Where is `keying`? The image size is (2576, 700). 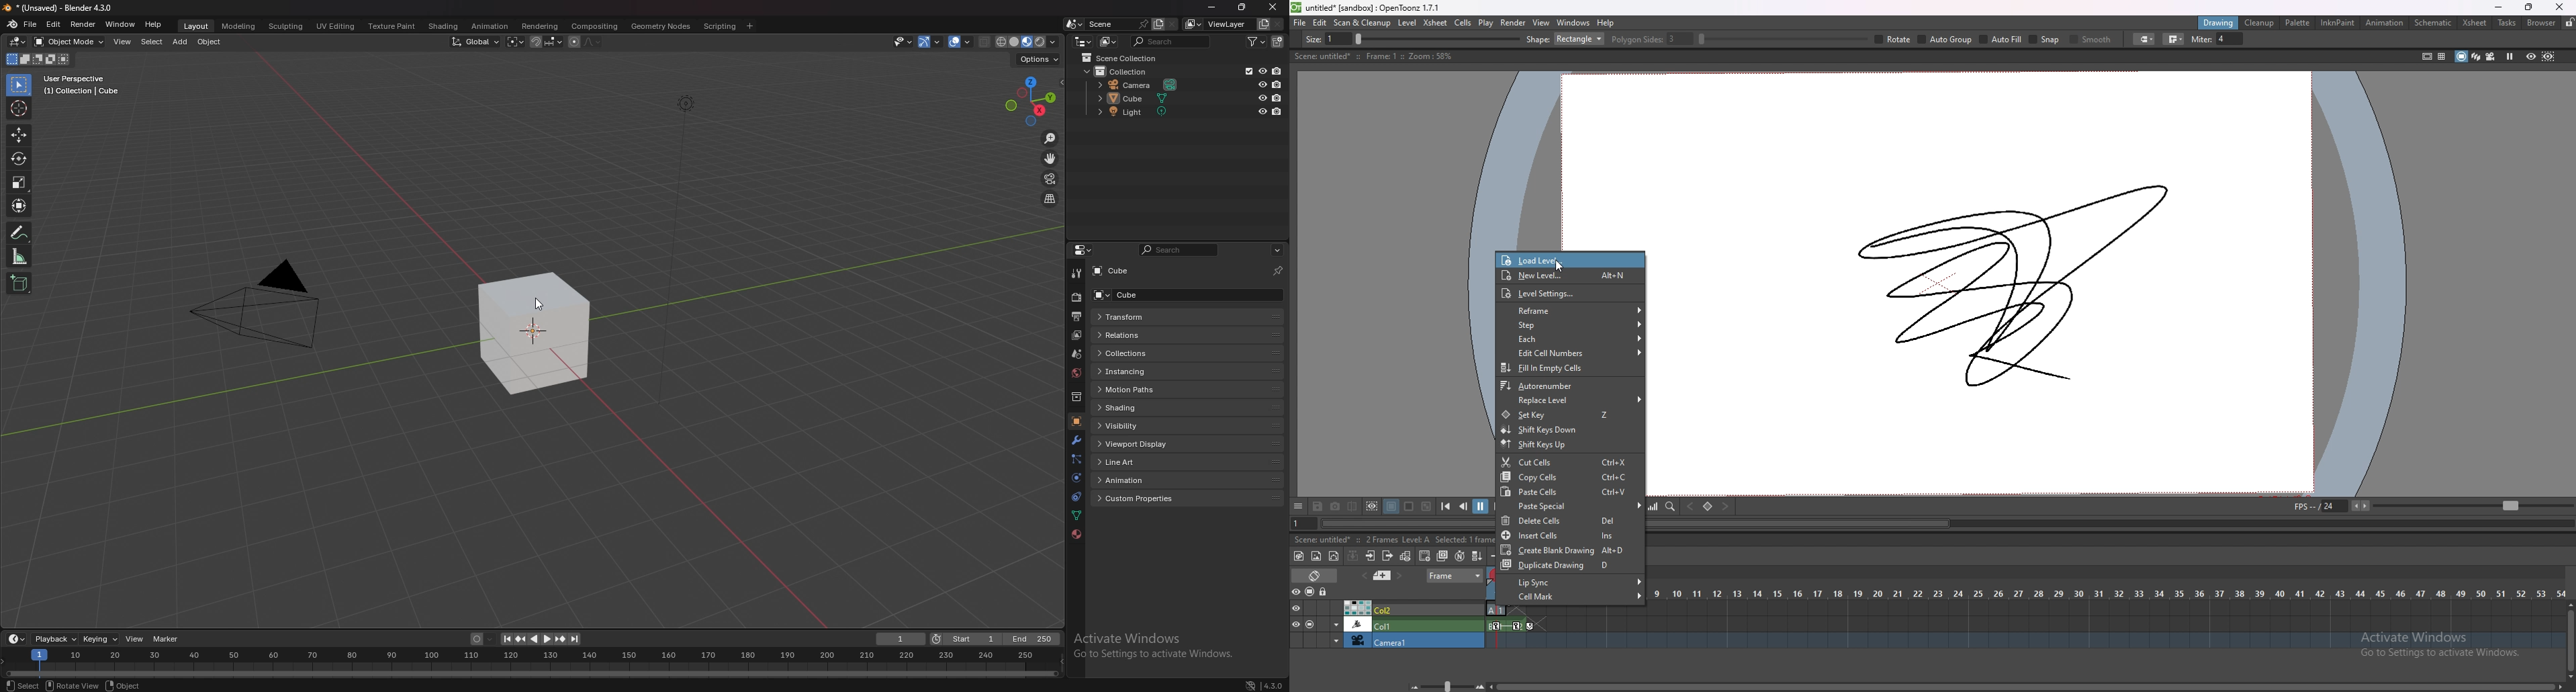 keying is located at coordinates (100, 639).